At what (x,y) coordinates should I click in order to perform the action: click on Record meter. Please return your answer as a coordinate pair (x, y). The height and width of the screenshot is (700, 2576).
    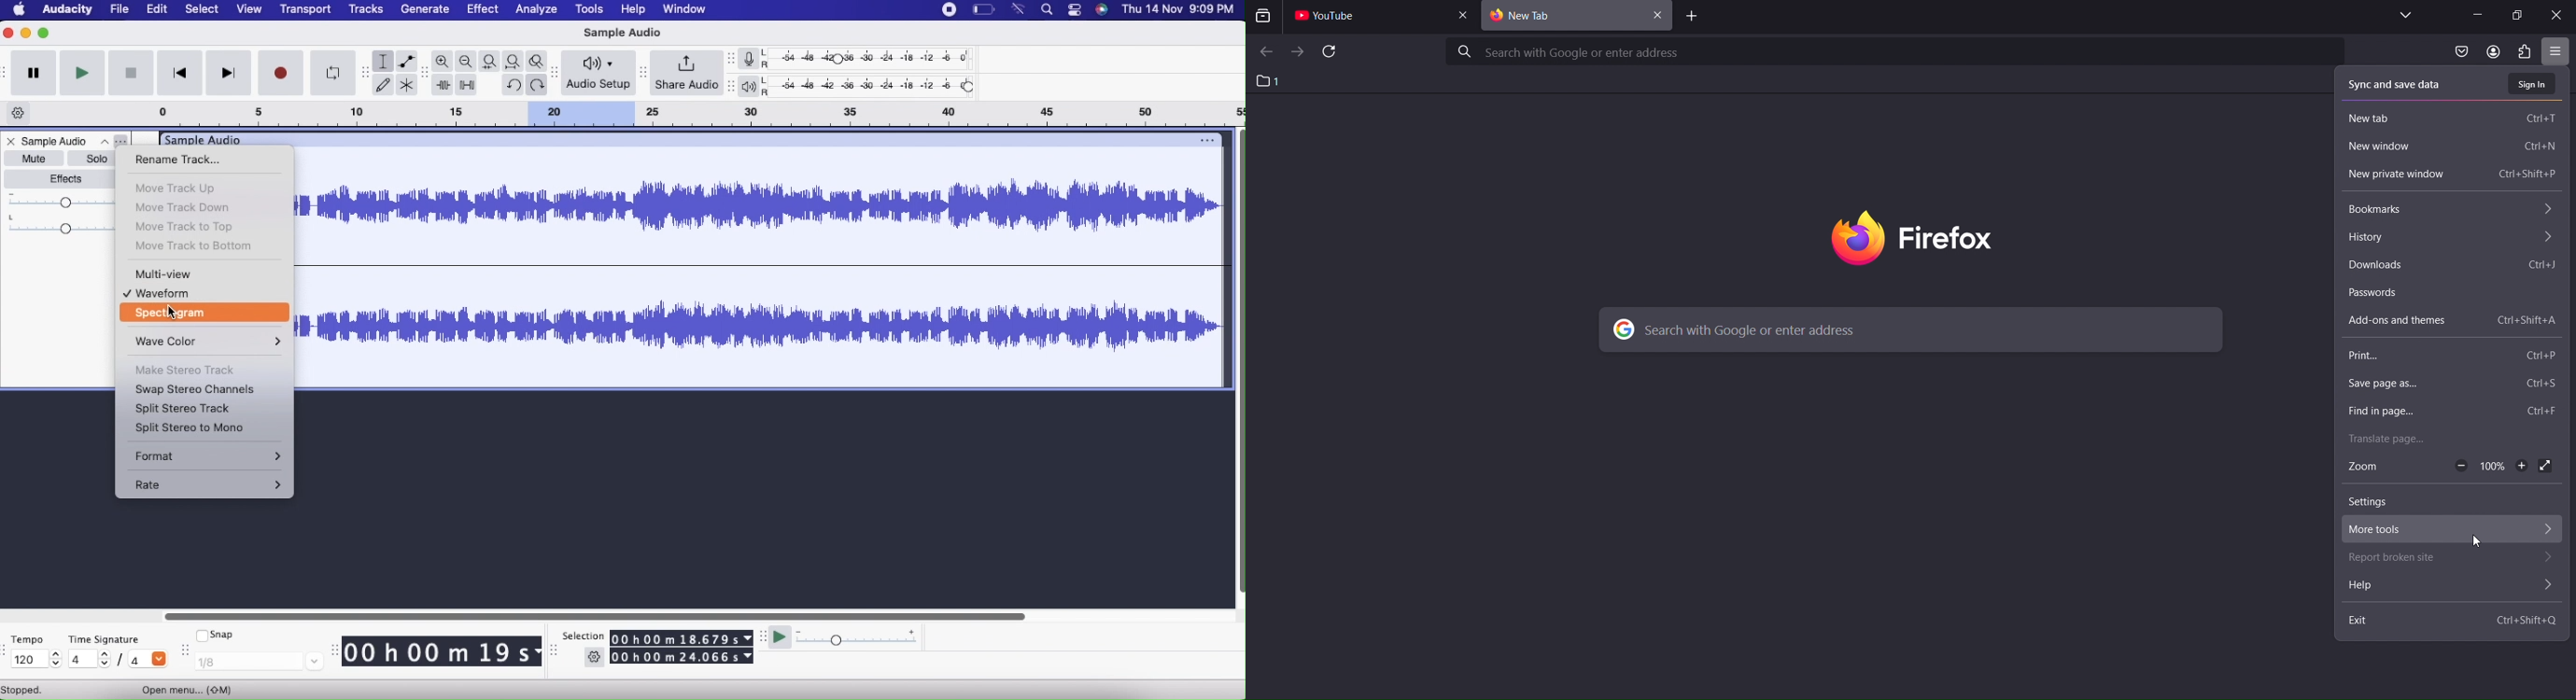
    Looking at the image, I should click on (754, 59).